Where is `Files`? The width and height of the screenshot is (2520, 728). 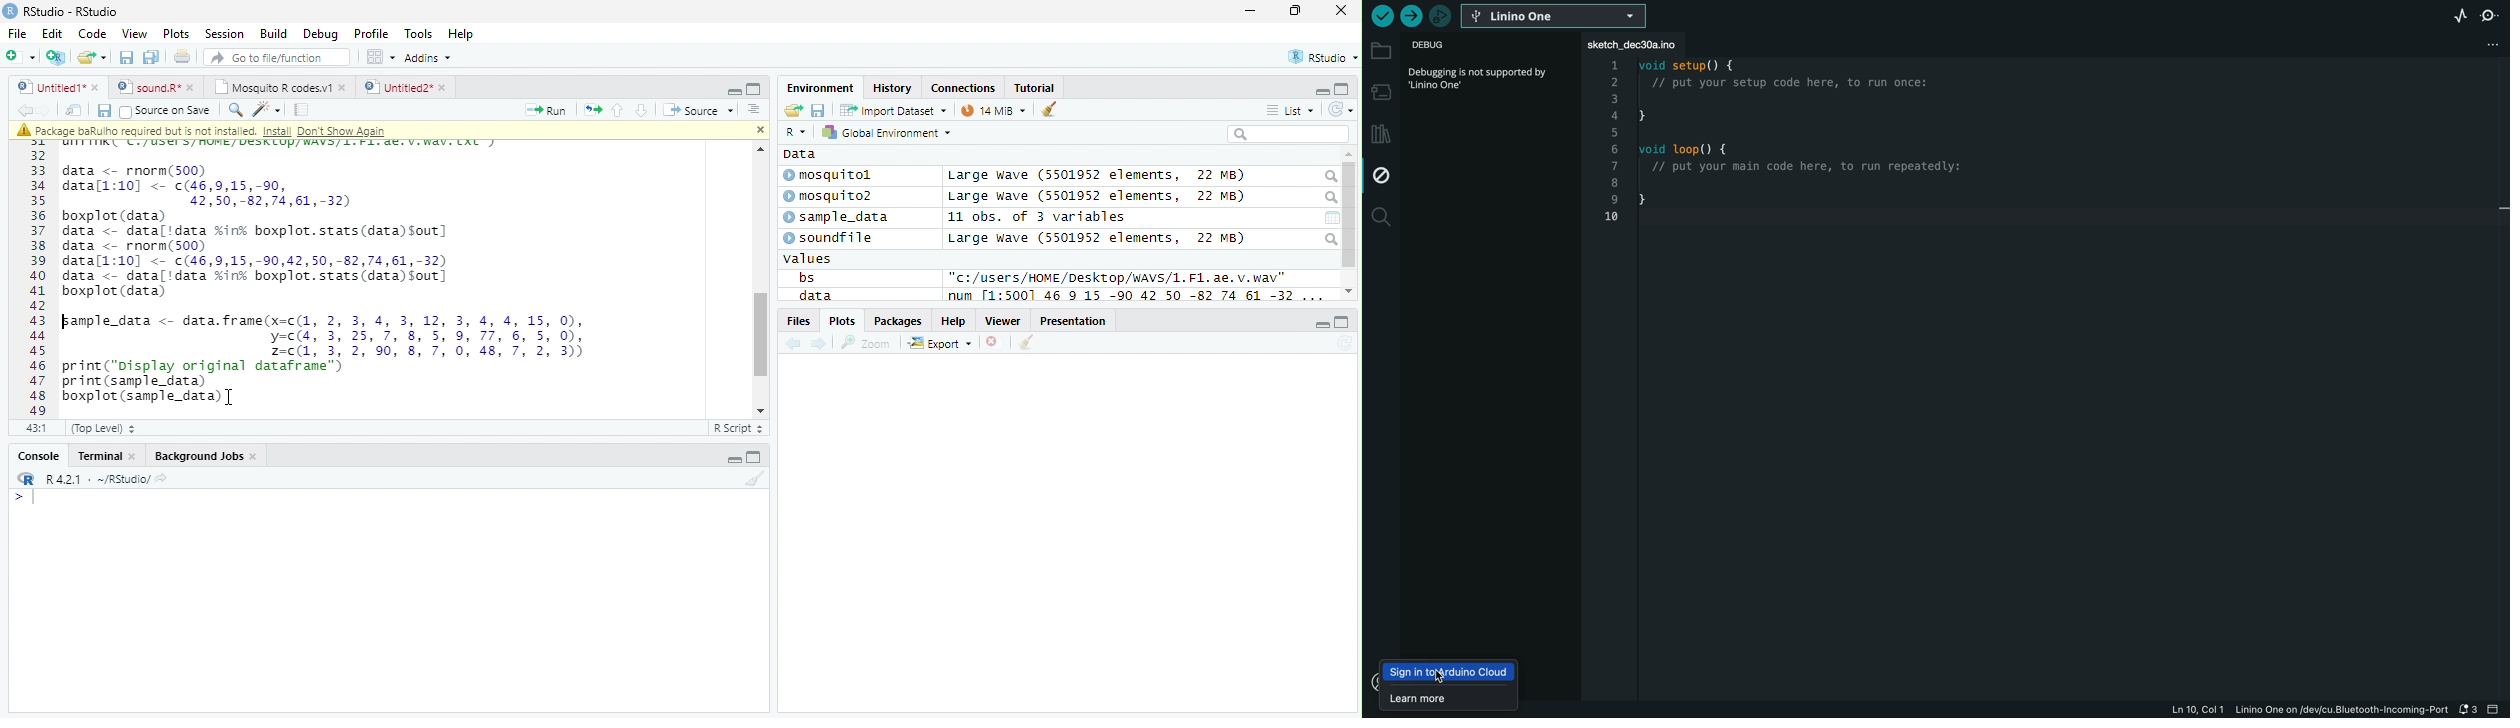
Files is located at coordinates (797, 321).